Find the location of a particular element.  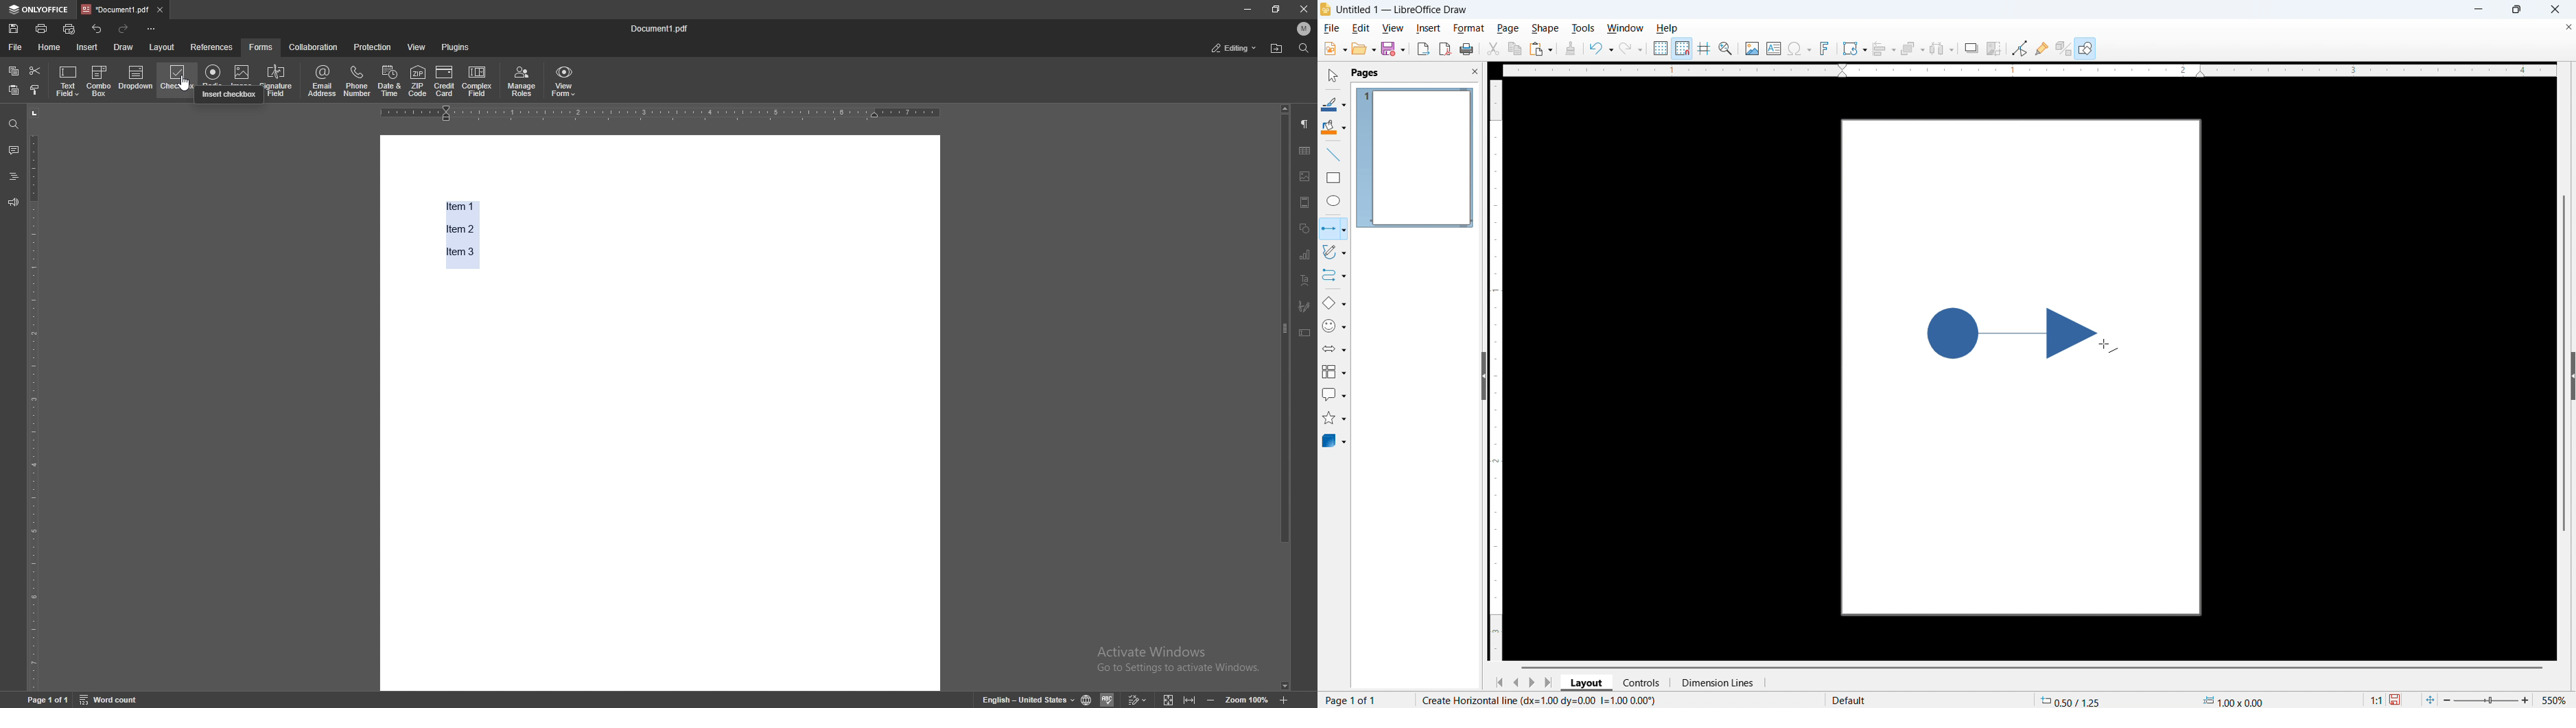

plugins is located at coordinates (458, 47).